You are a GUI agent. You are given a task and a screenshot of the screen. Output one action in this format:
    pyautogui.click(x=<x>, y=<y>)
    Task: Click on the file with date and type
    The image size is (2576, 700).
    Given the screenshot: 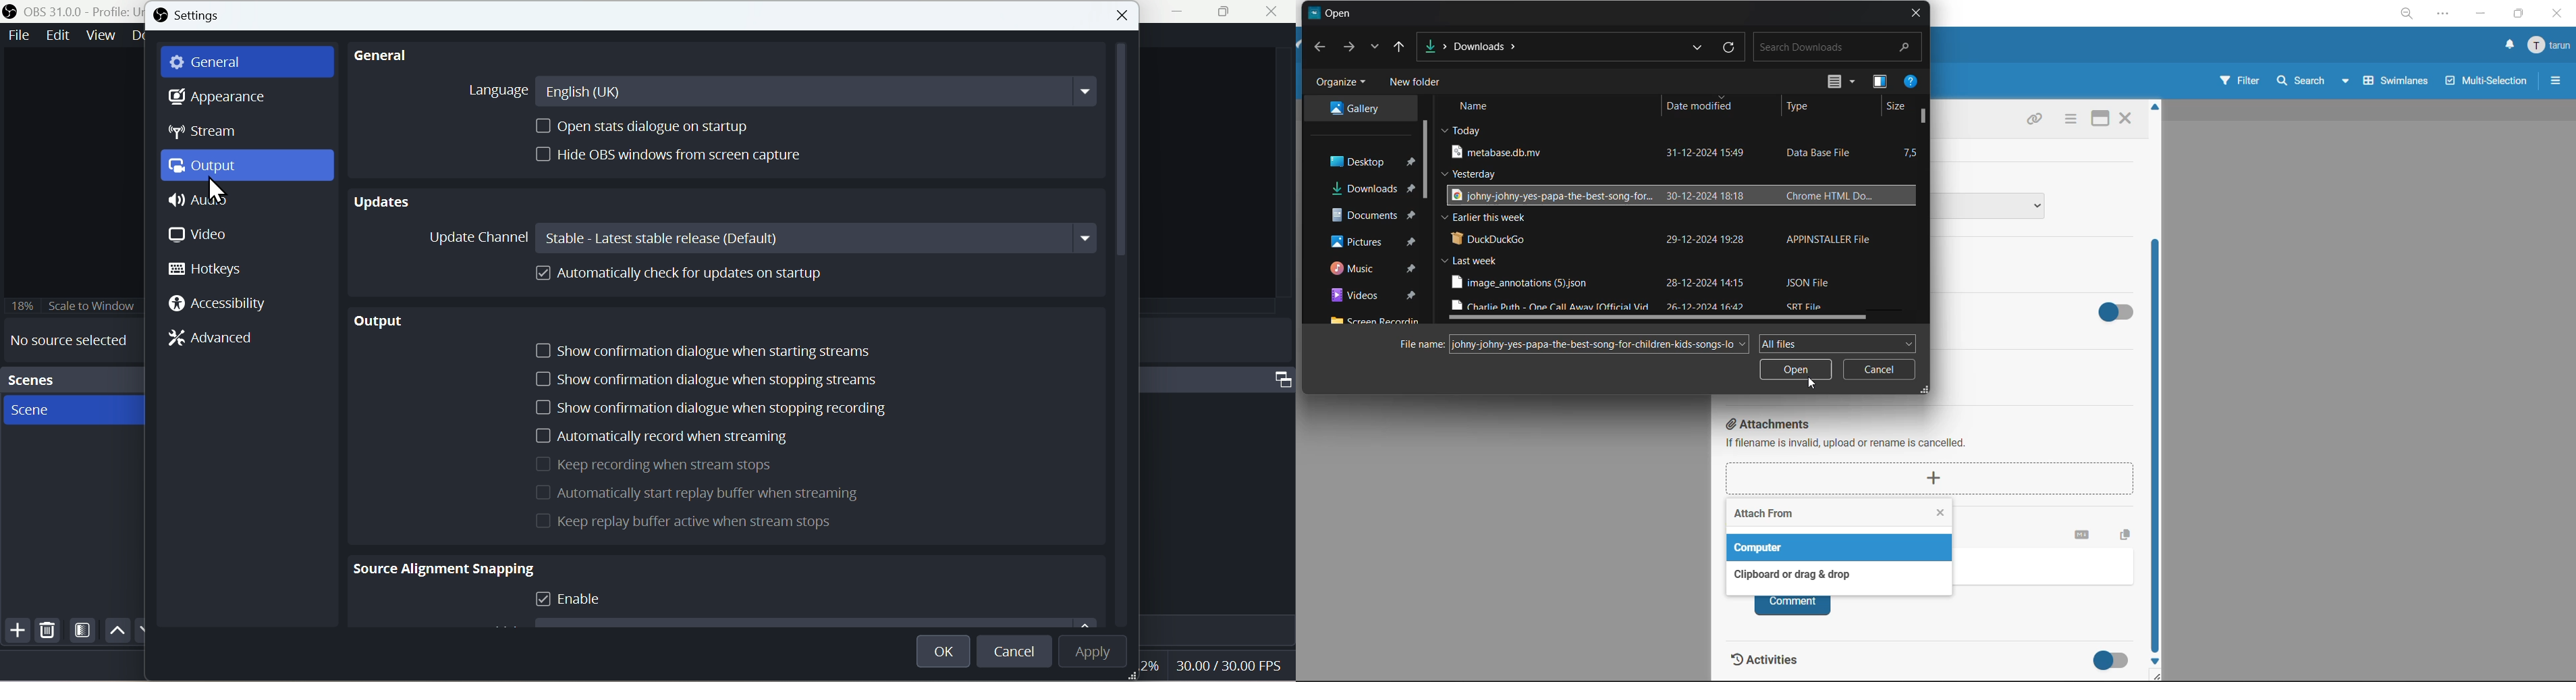 What is the action you would take?
    pyautogui.click(x=1661, y=196)
    